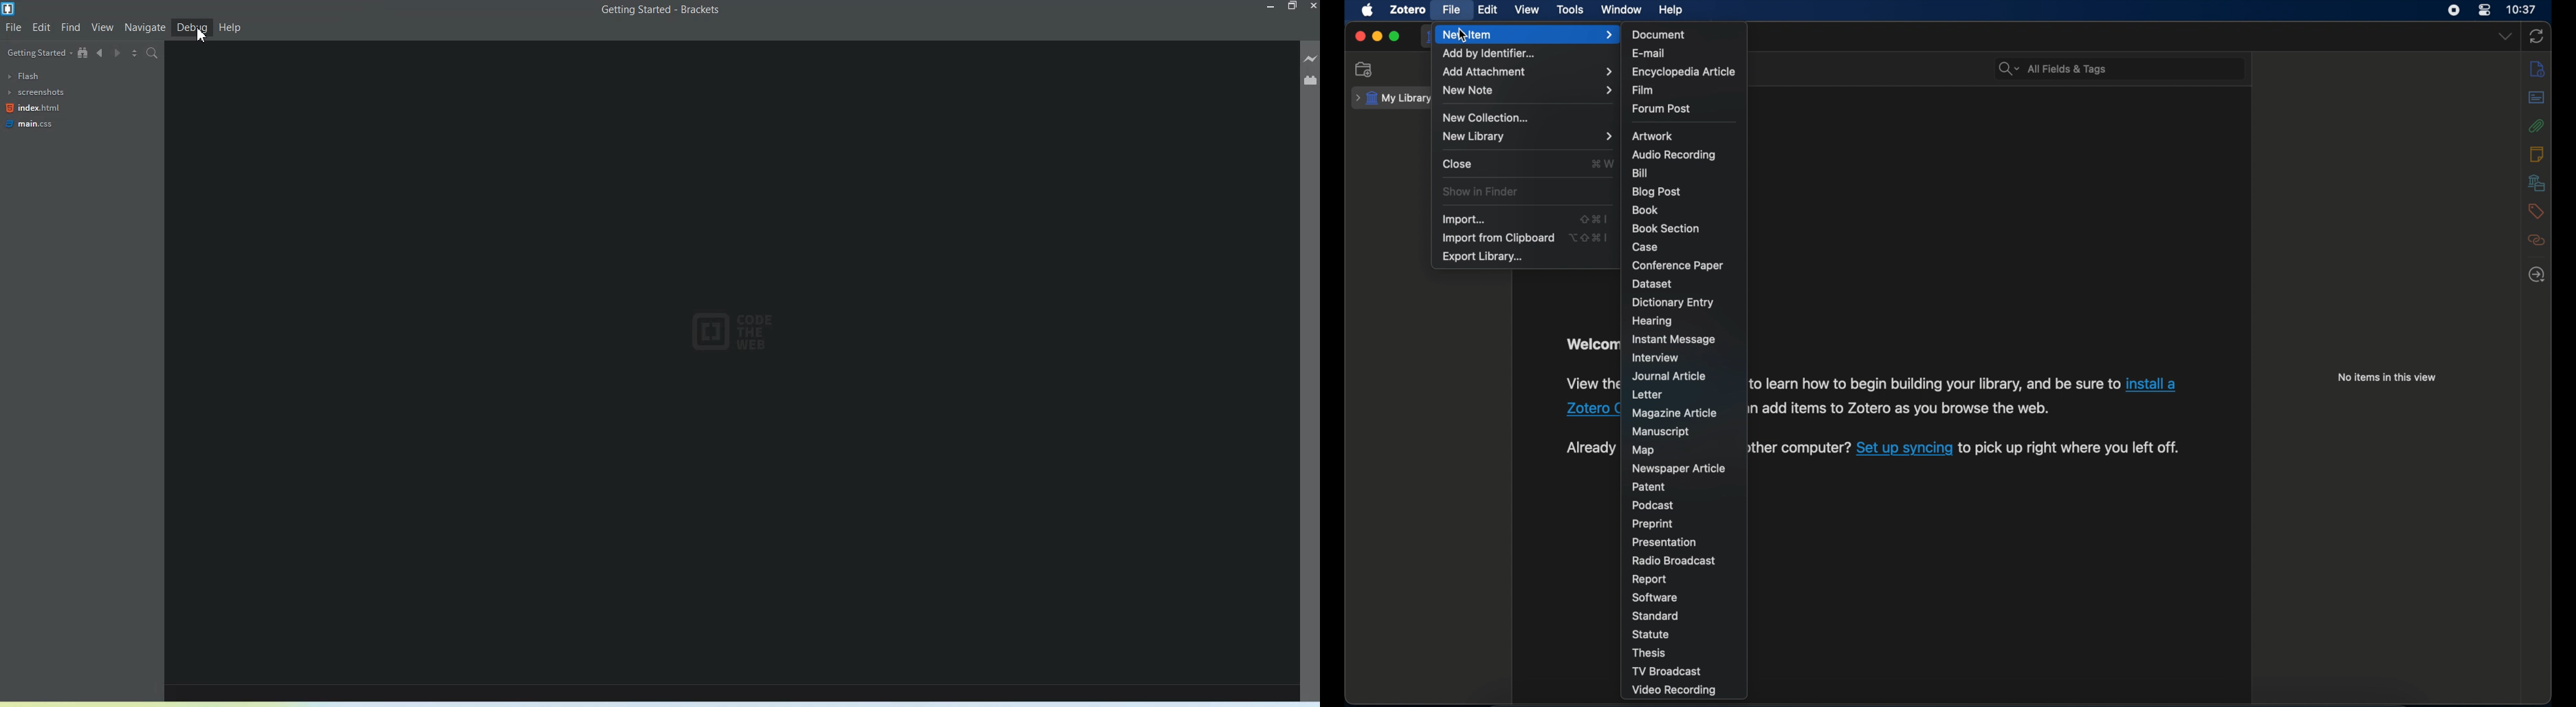 The width and height of the screenshot is (2576, 728). I want to click on journal article, so click(1669, 376).